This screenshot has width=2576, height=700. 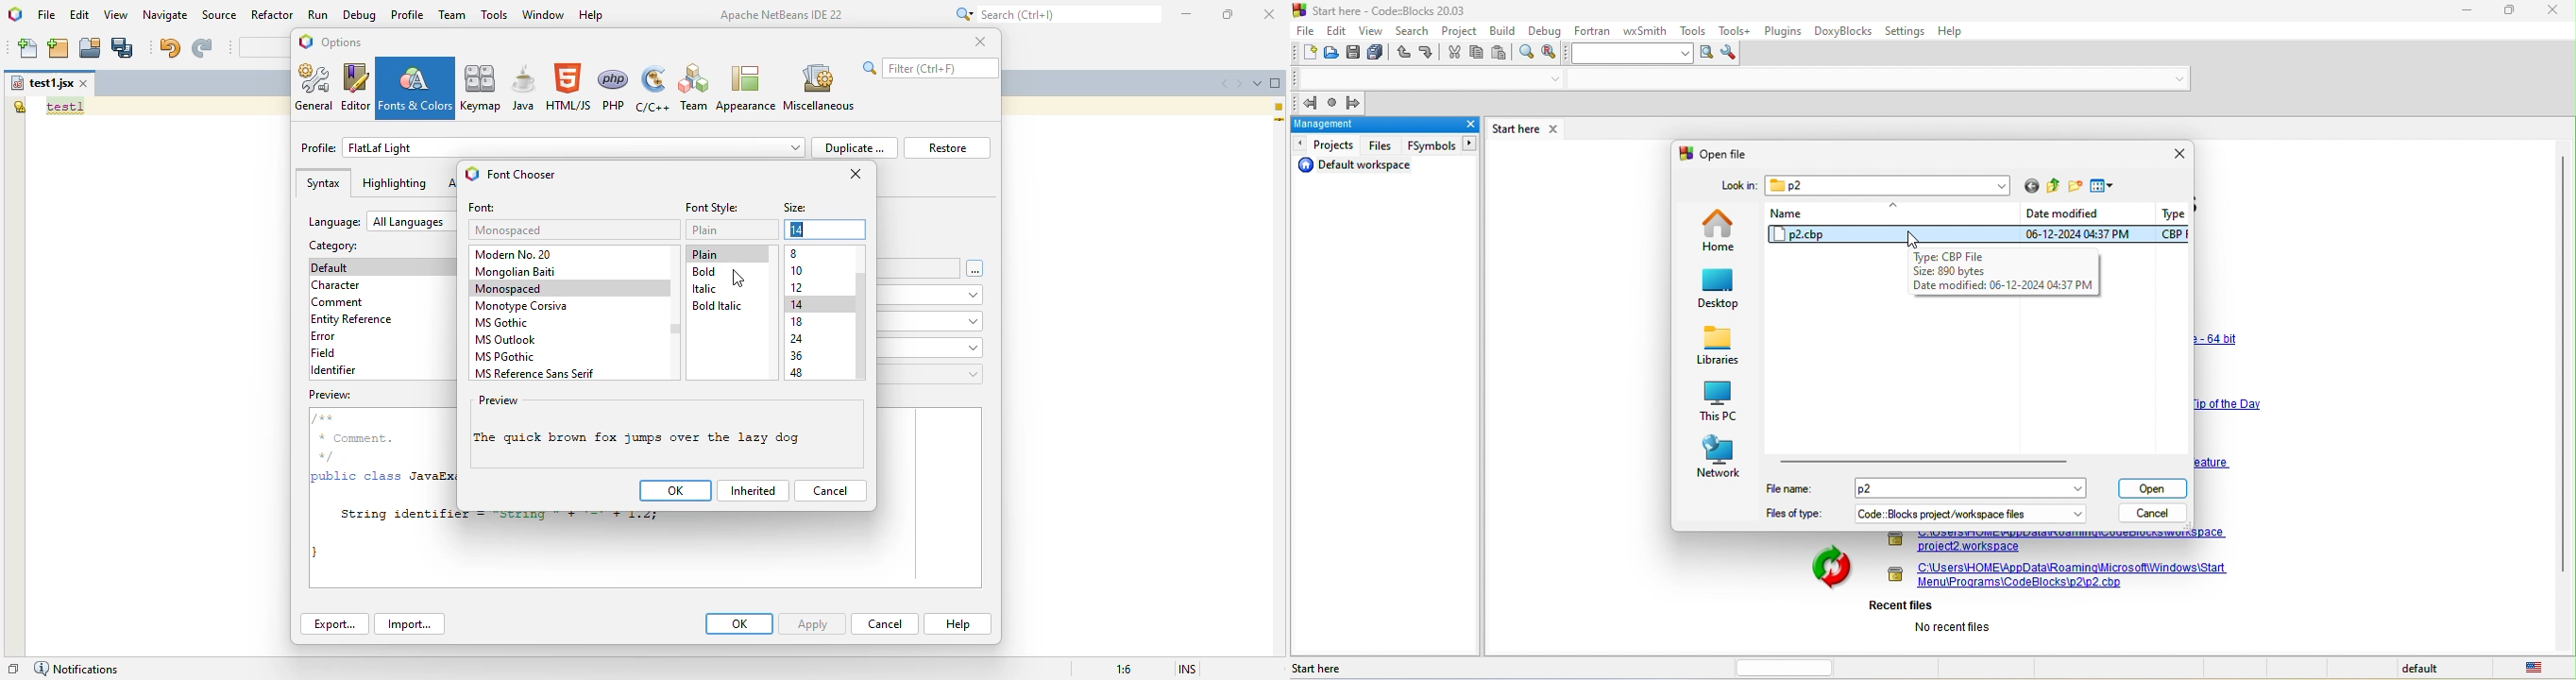 I want to click on redo, so click(x=1428, y=53).